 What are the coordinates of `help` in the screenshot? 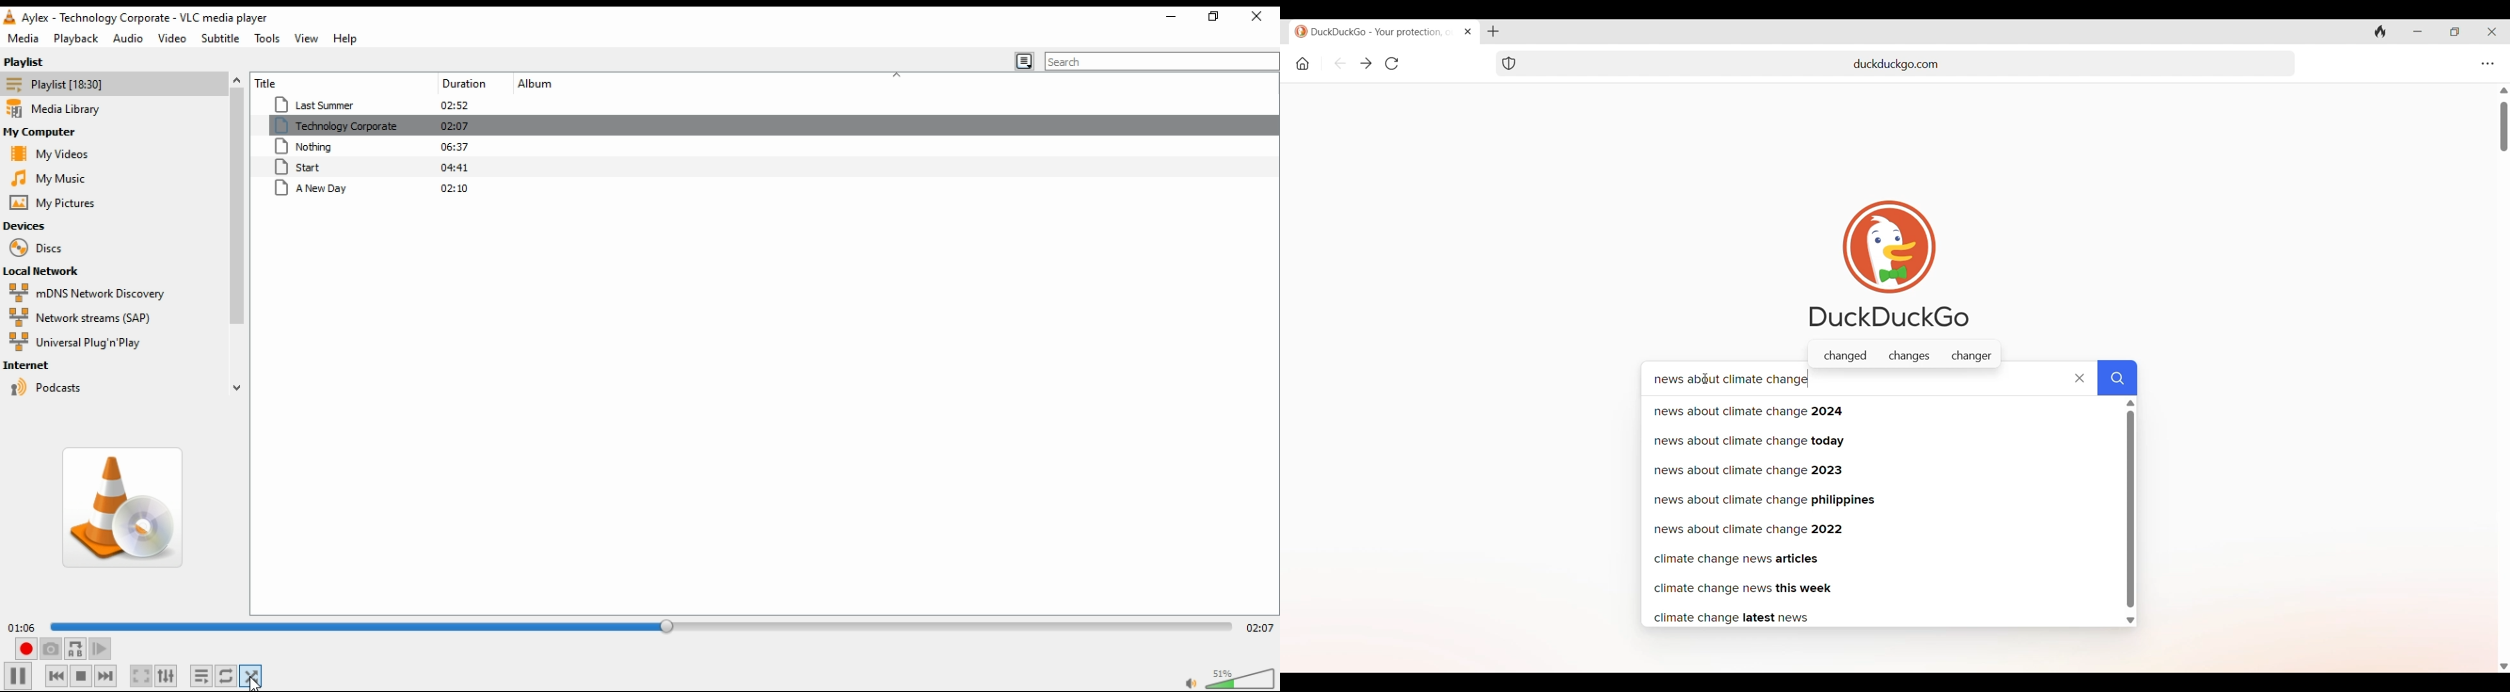 It's located at (348, 38).